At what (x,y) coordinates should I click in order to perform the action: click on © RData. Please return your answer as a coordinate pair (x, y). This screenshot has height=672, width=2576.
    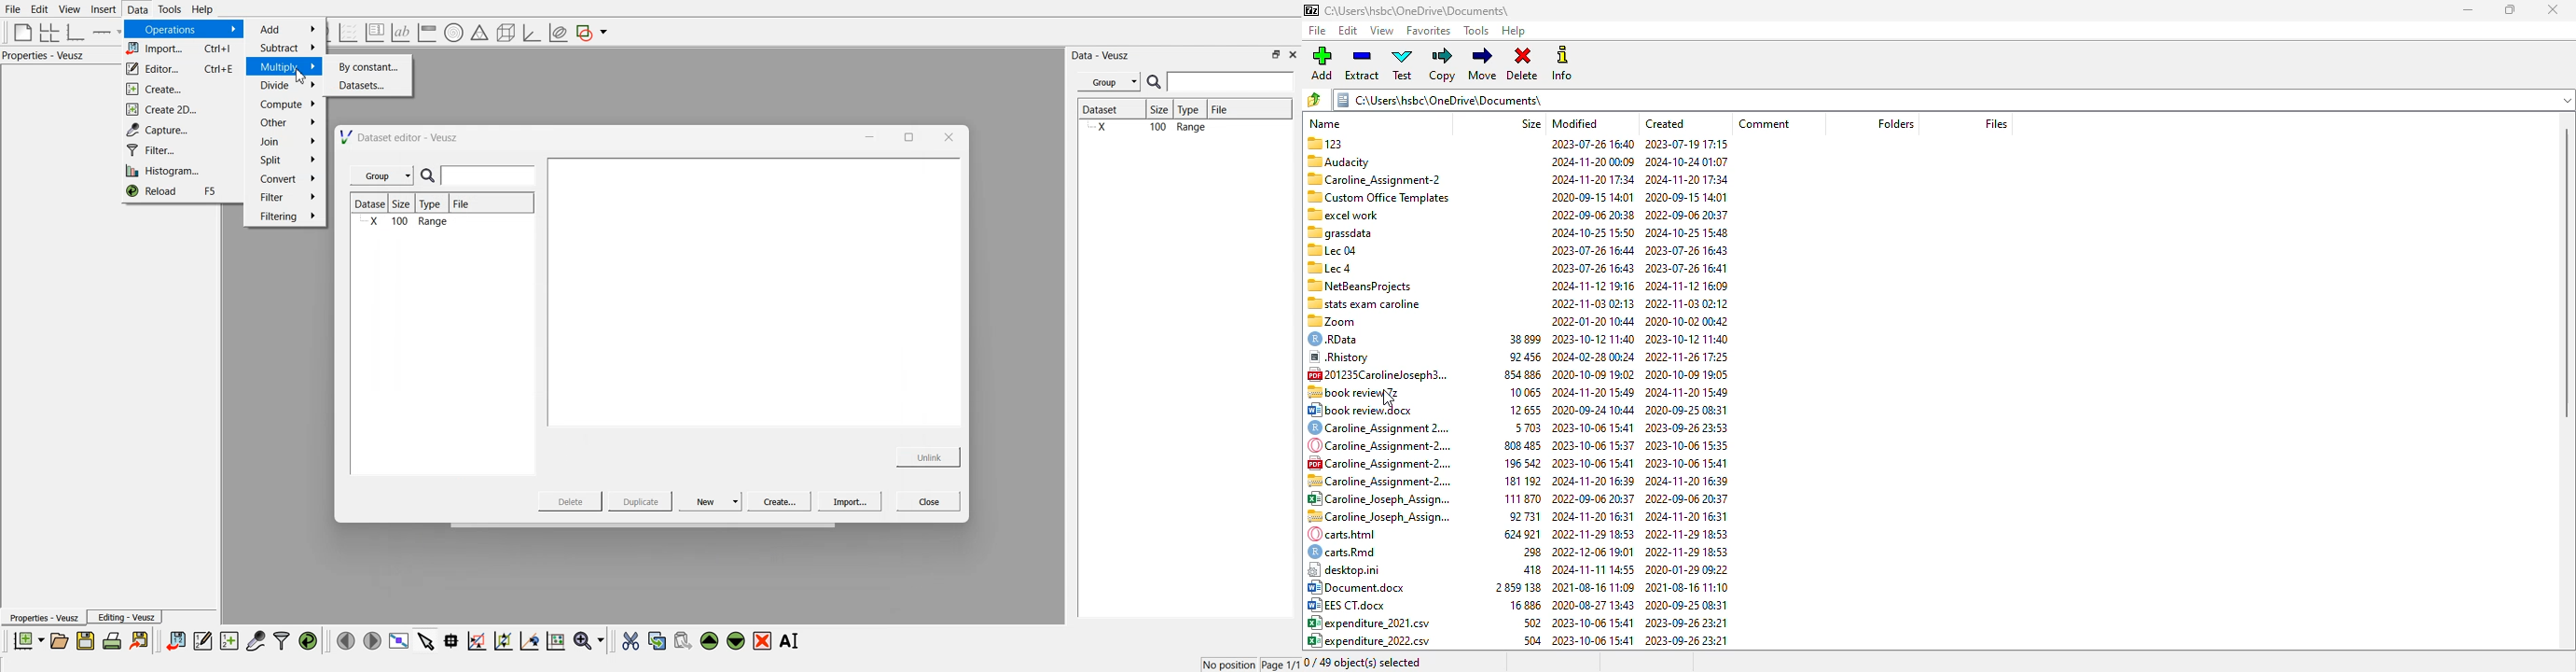
    Looking at the image, I should click on (1339, 338).